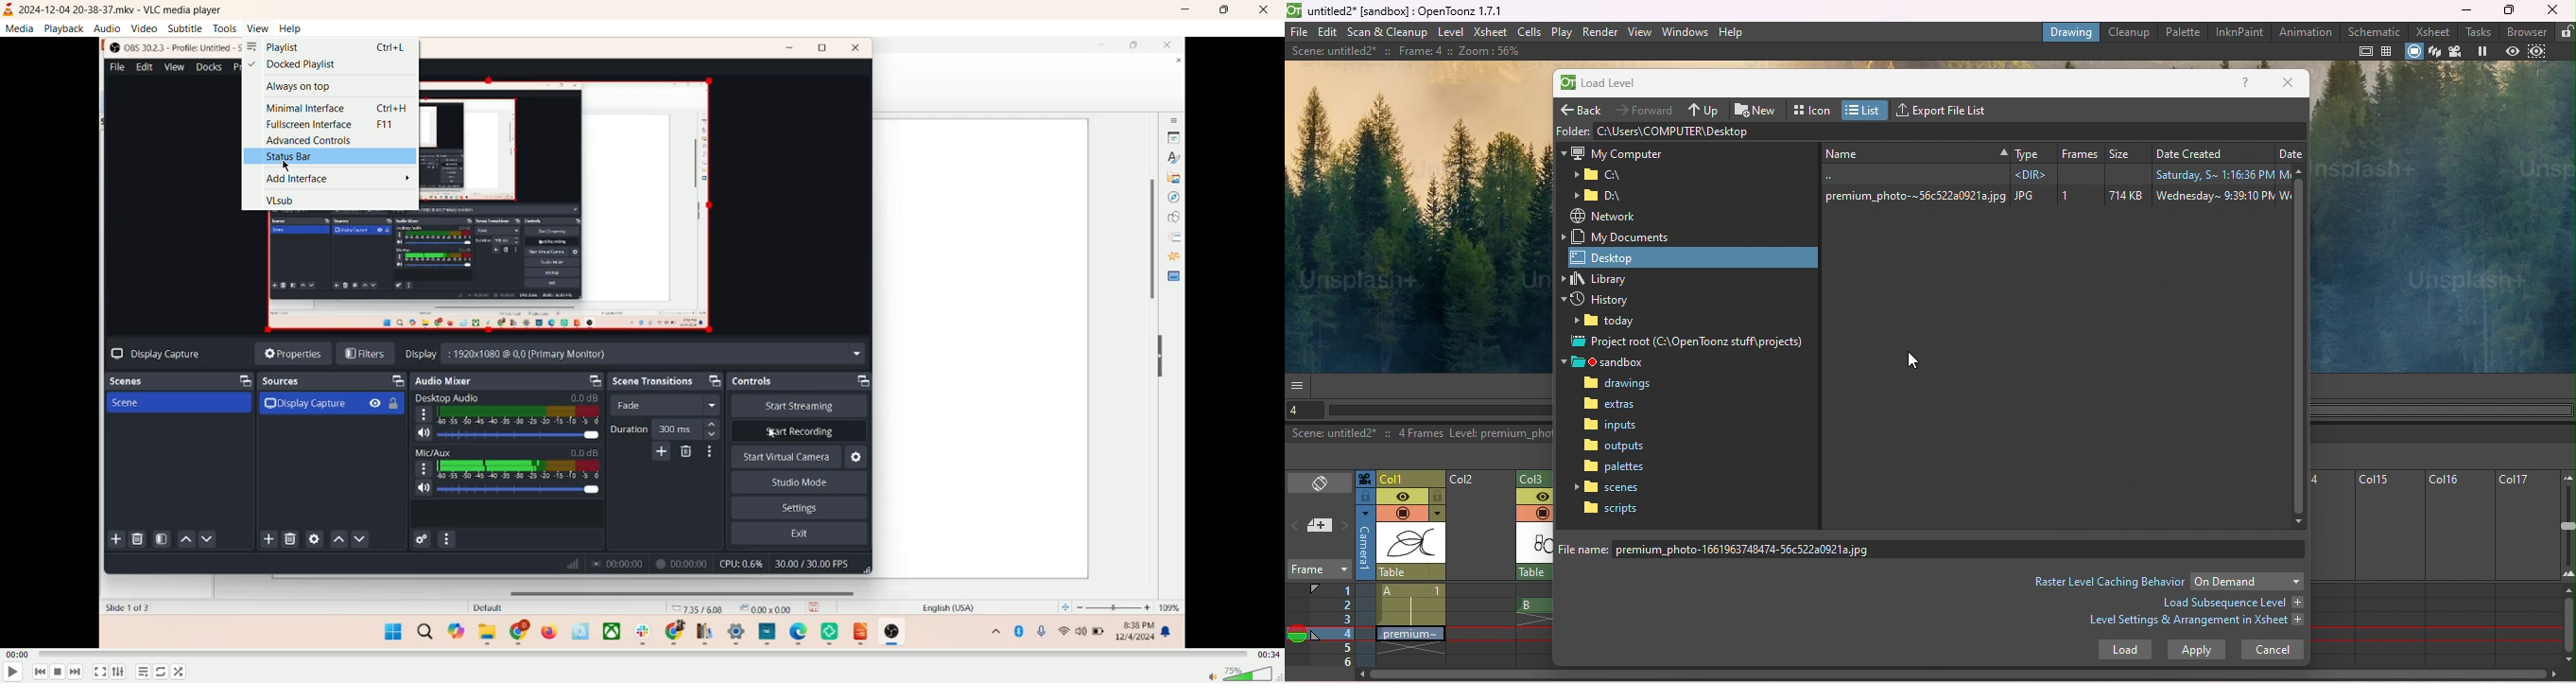 Image resolution: width=2576 pixels, height=700 pixels. I want to click on status bar, so click(329, 157).